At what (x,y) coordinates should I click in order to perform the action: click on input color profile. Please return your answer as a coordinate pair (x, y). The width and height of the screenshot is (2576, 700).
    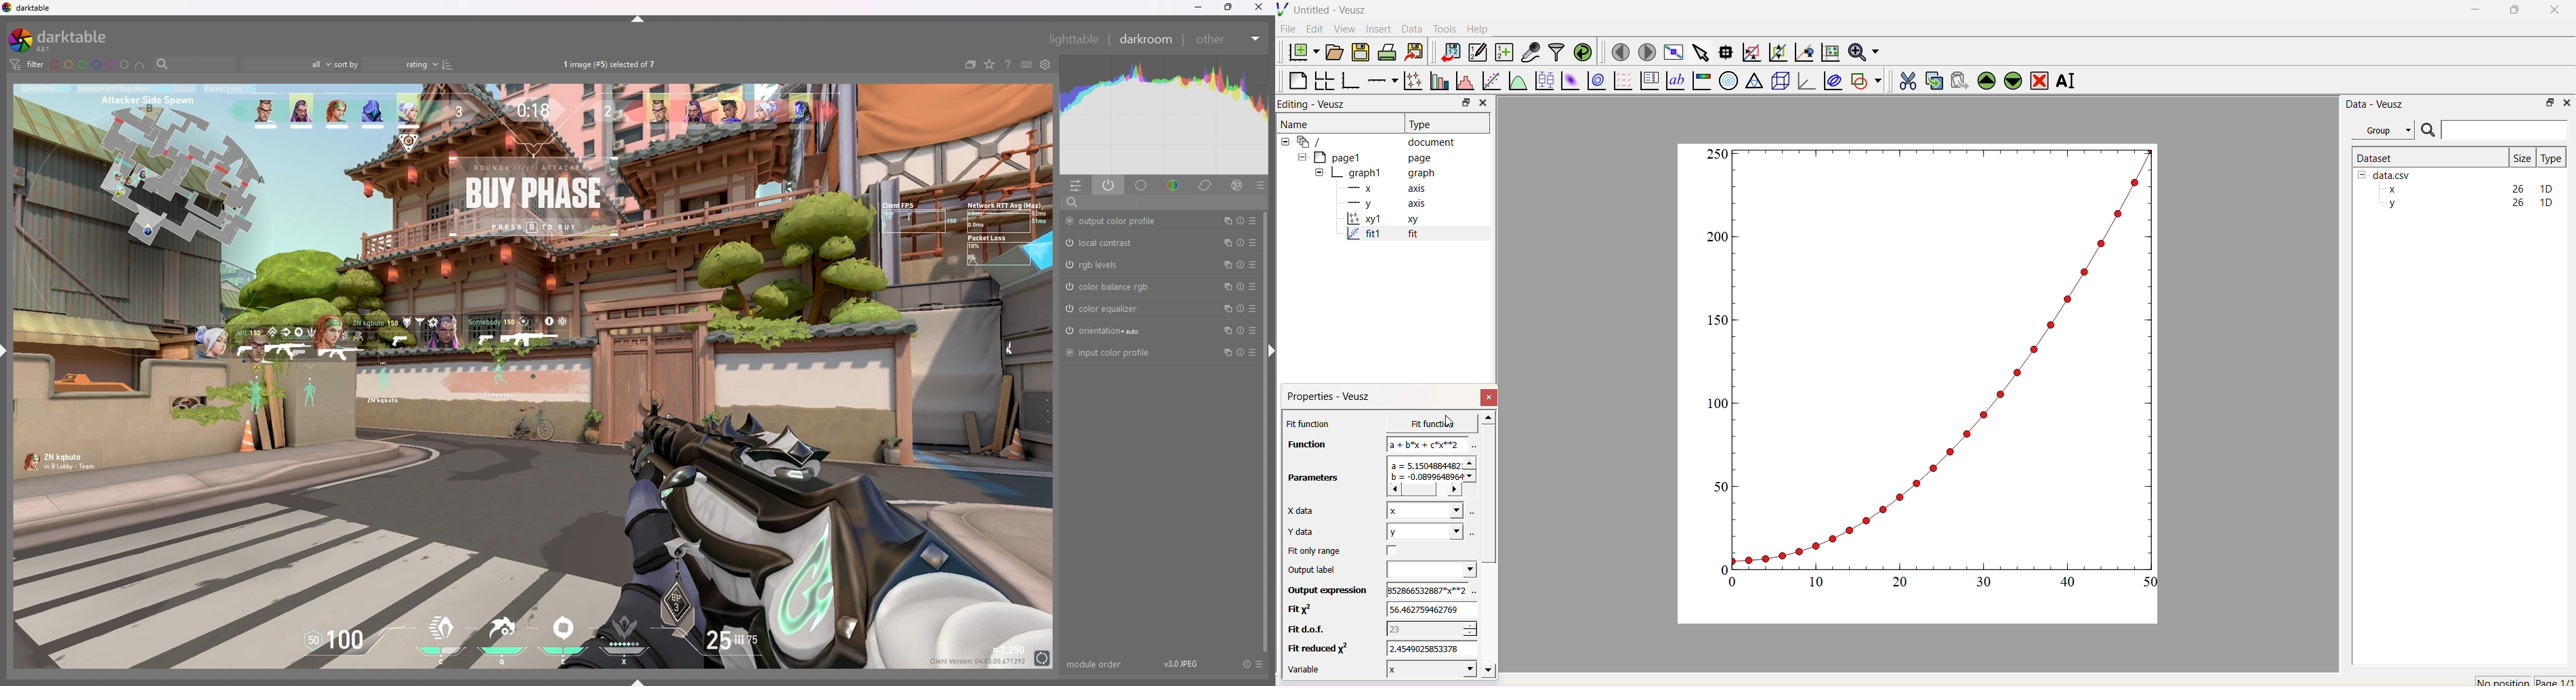
    Looking at the image, I should click on (1110, 352).